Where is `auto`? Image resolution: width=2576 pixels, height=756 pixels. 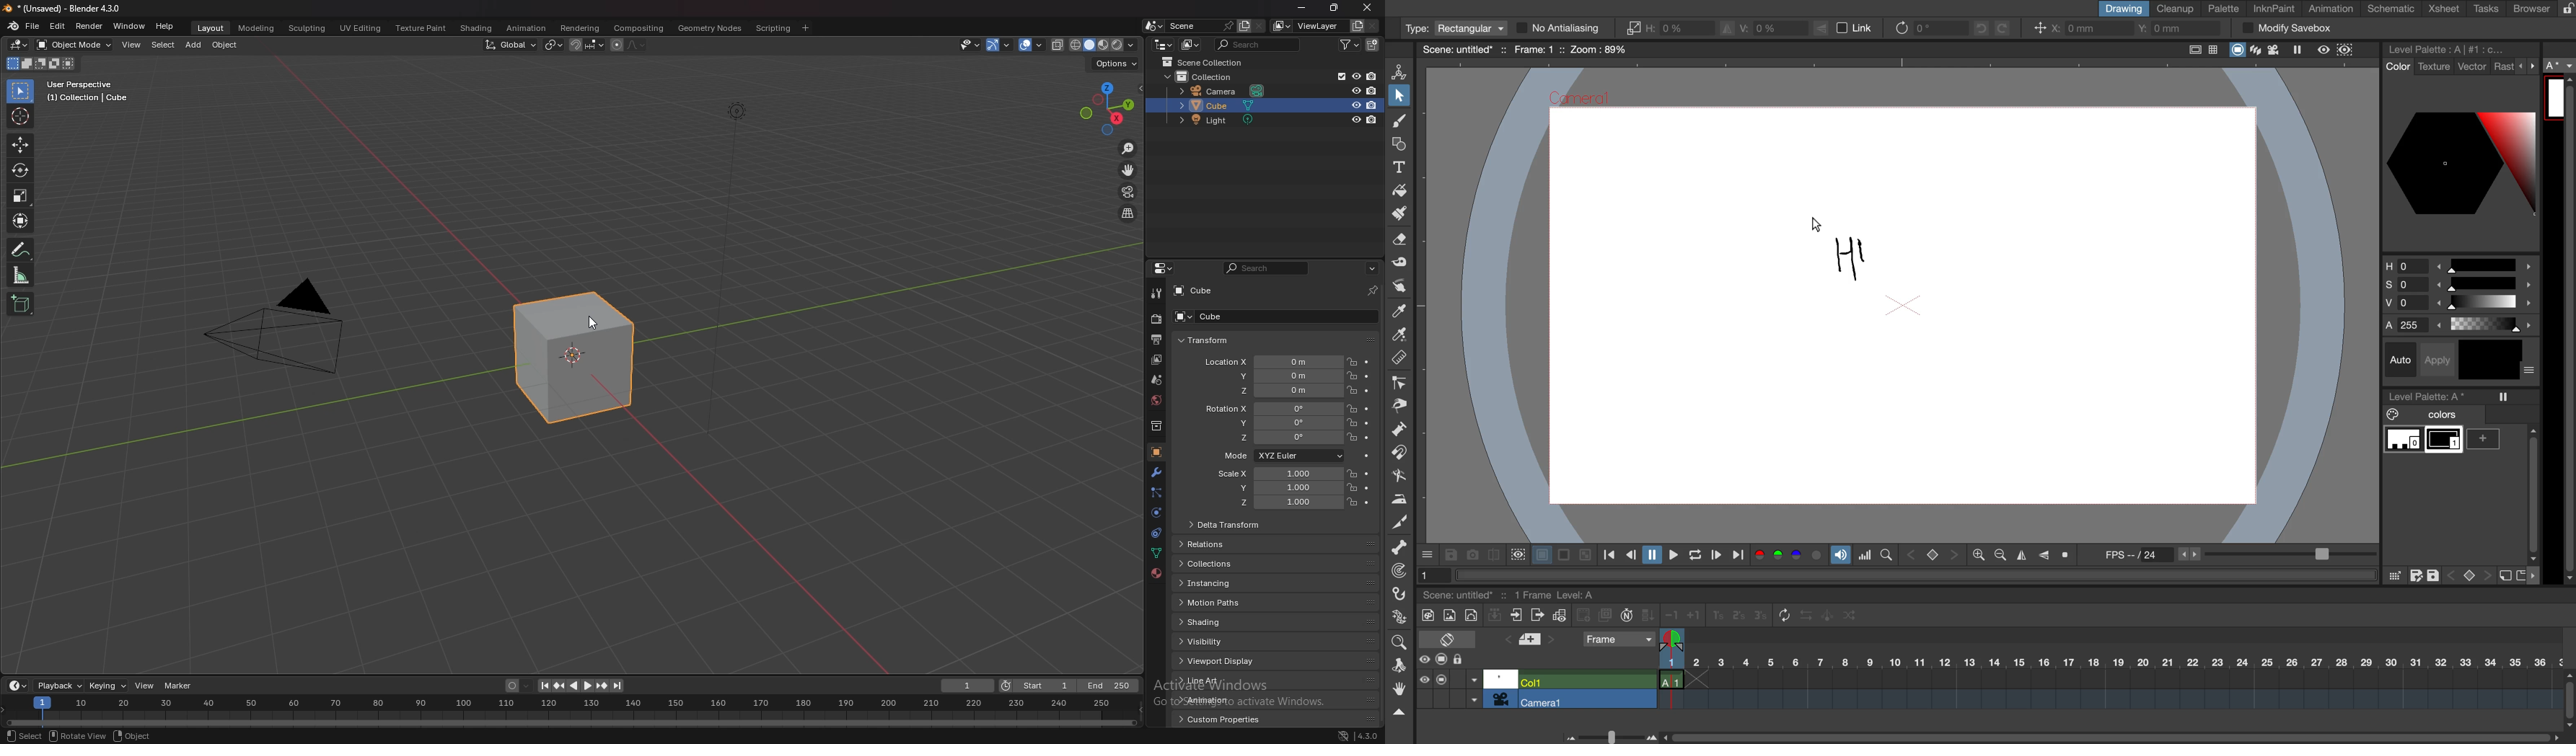
auto is located at coordinates (2402, 360).